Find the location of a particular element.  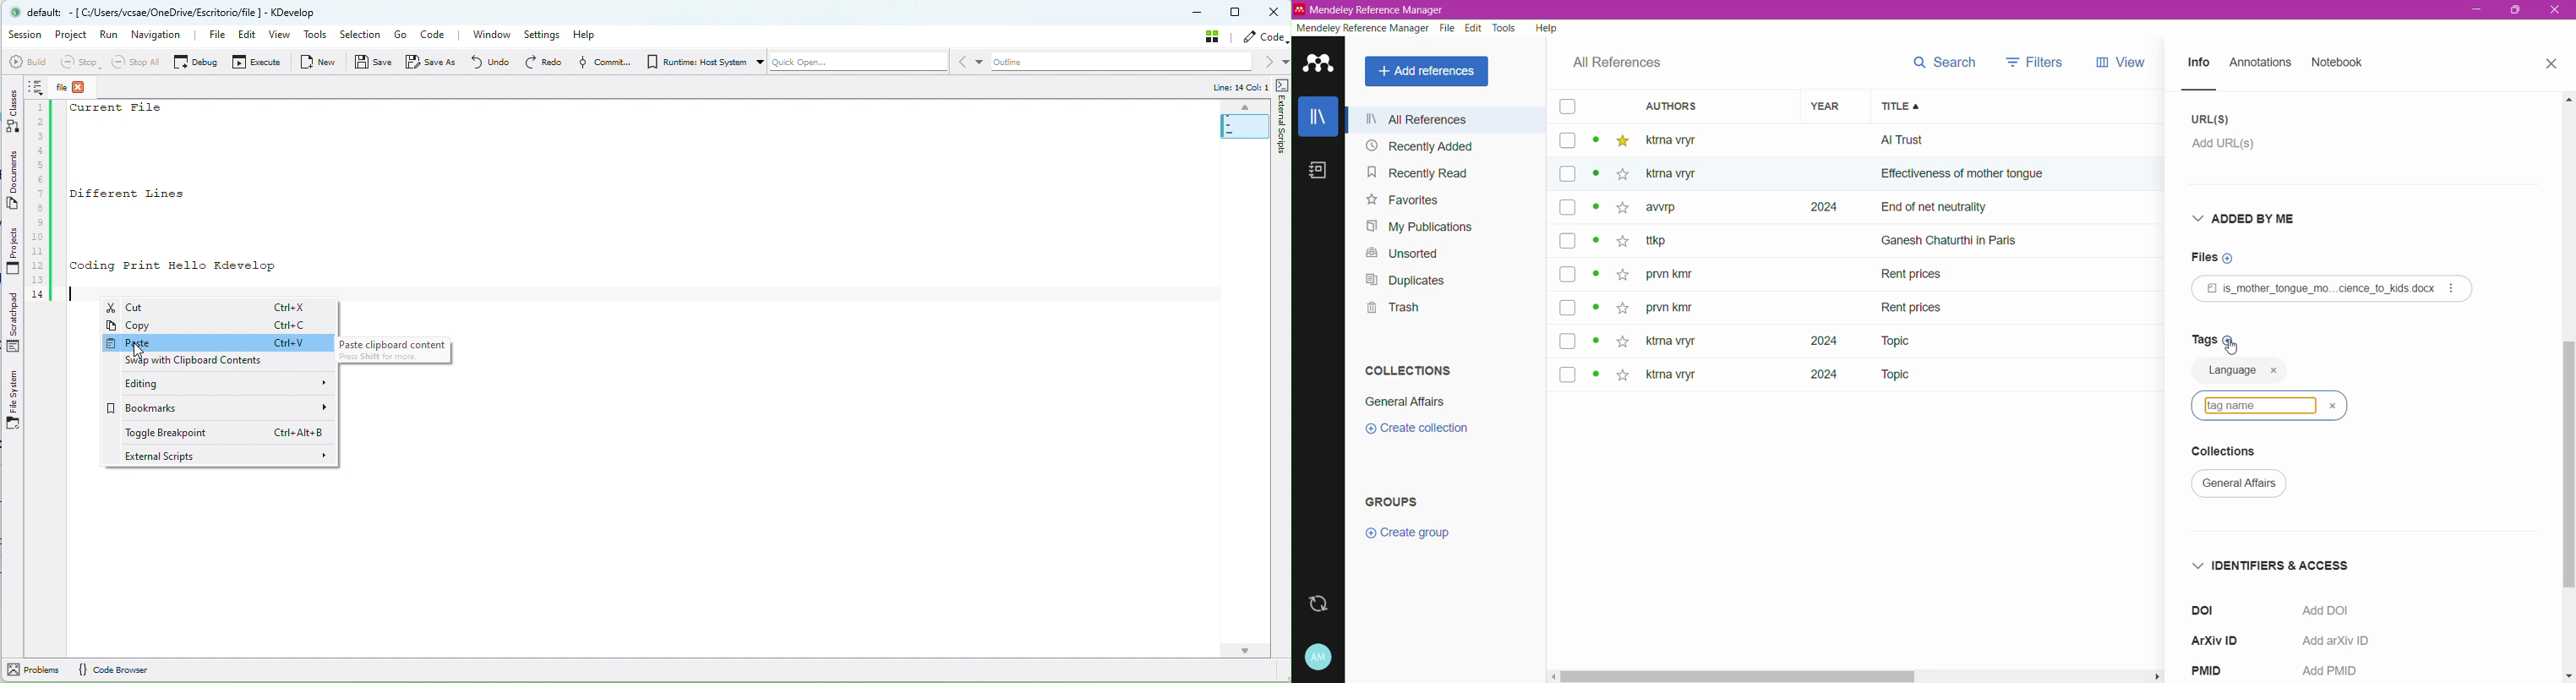

language  is located at coordinates (2230, 375).